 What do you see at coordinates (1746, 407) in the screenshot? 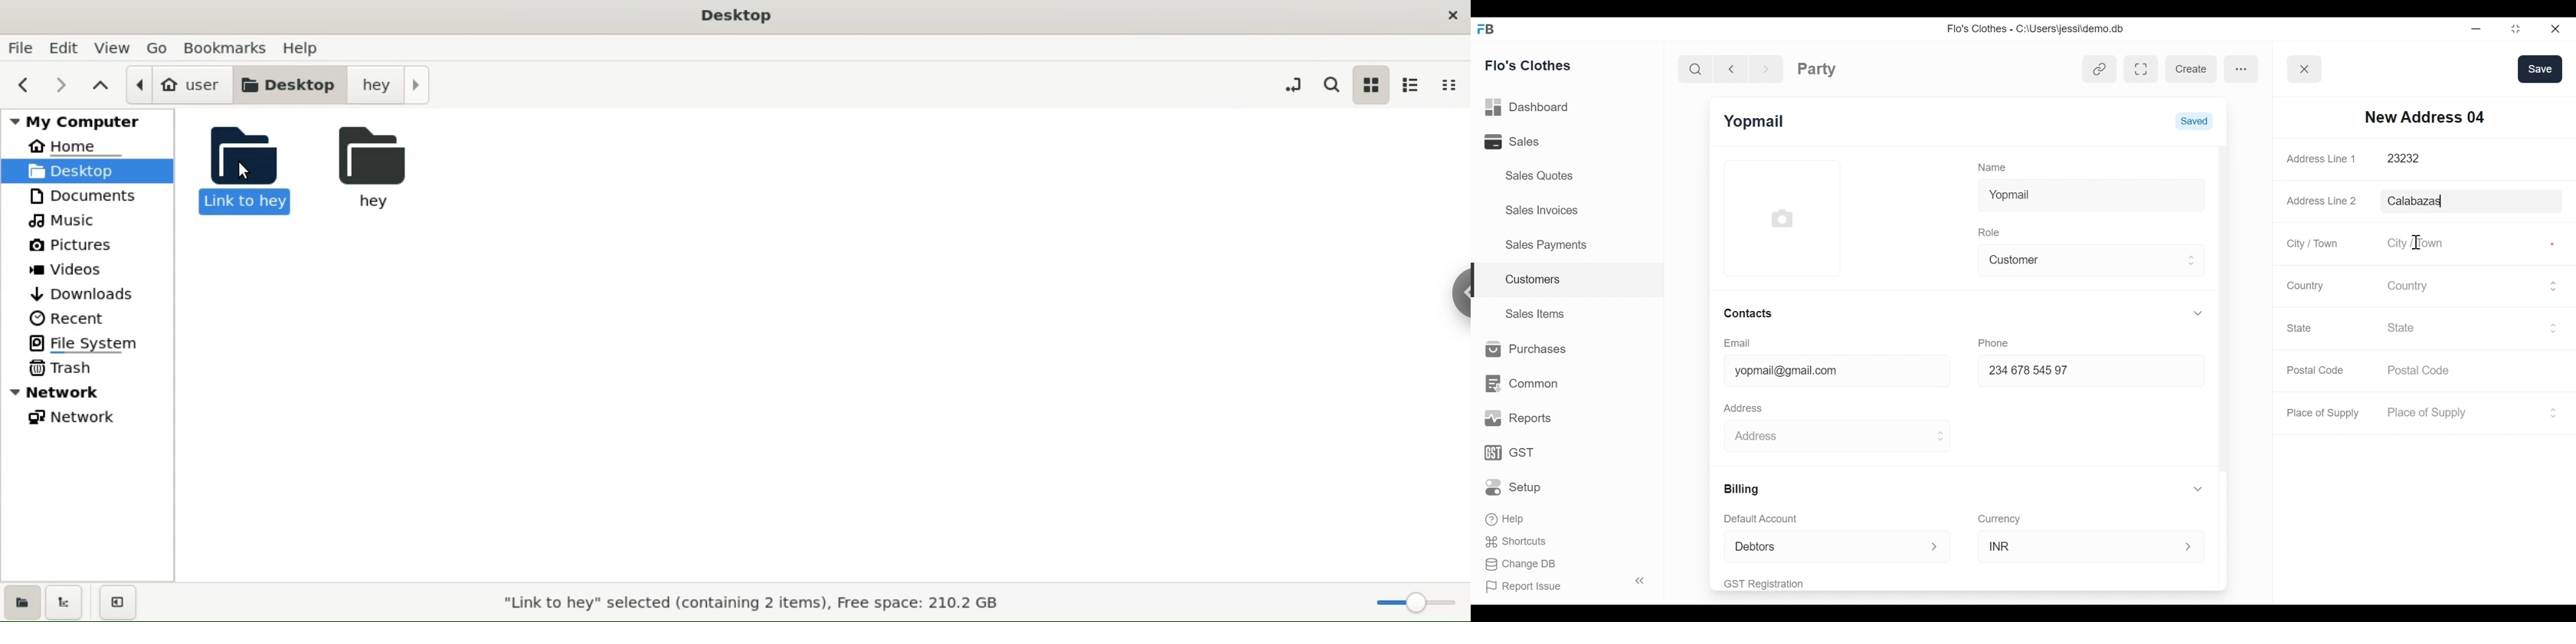
I see `Address` at bounding box center [1746, 407].